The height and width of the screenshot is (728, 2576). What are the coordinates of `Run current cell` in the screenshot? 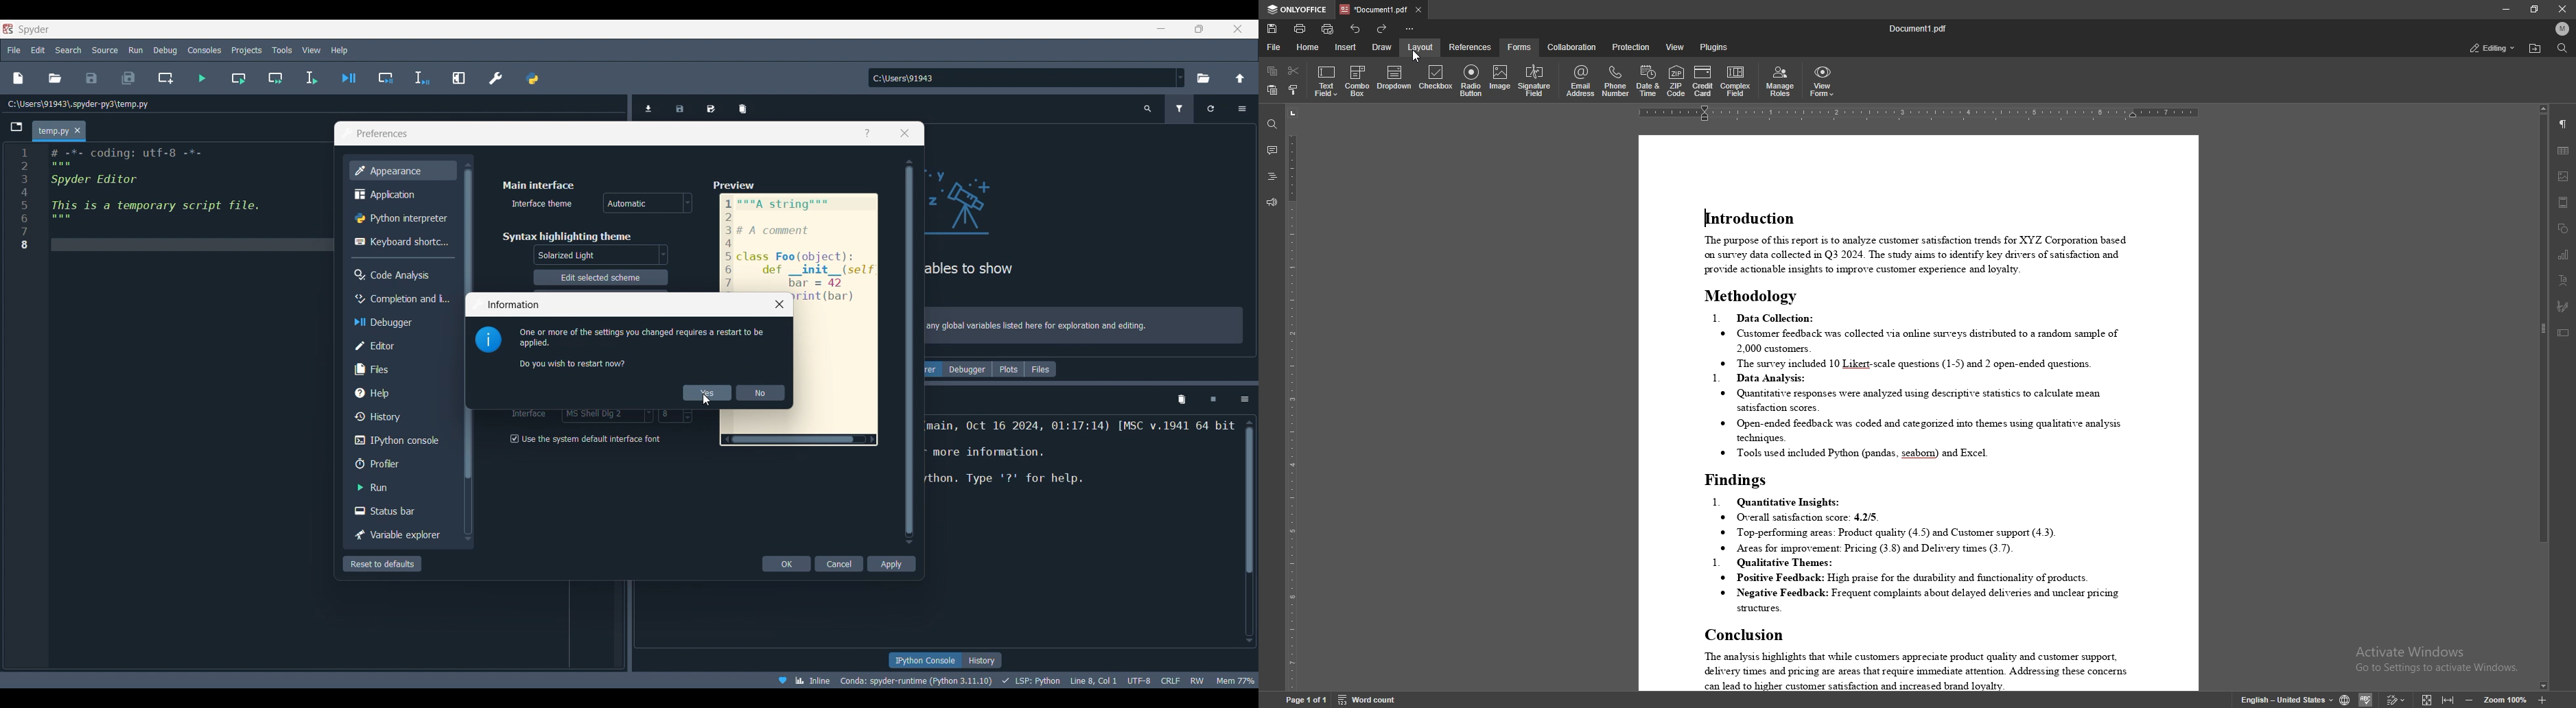 It's located at (238, 78).